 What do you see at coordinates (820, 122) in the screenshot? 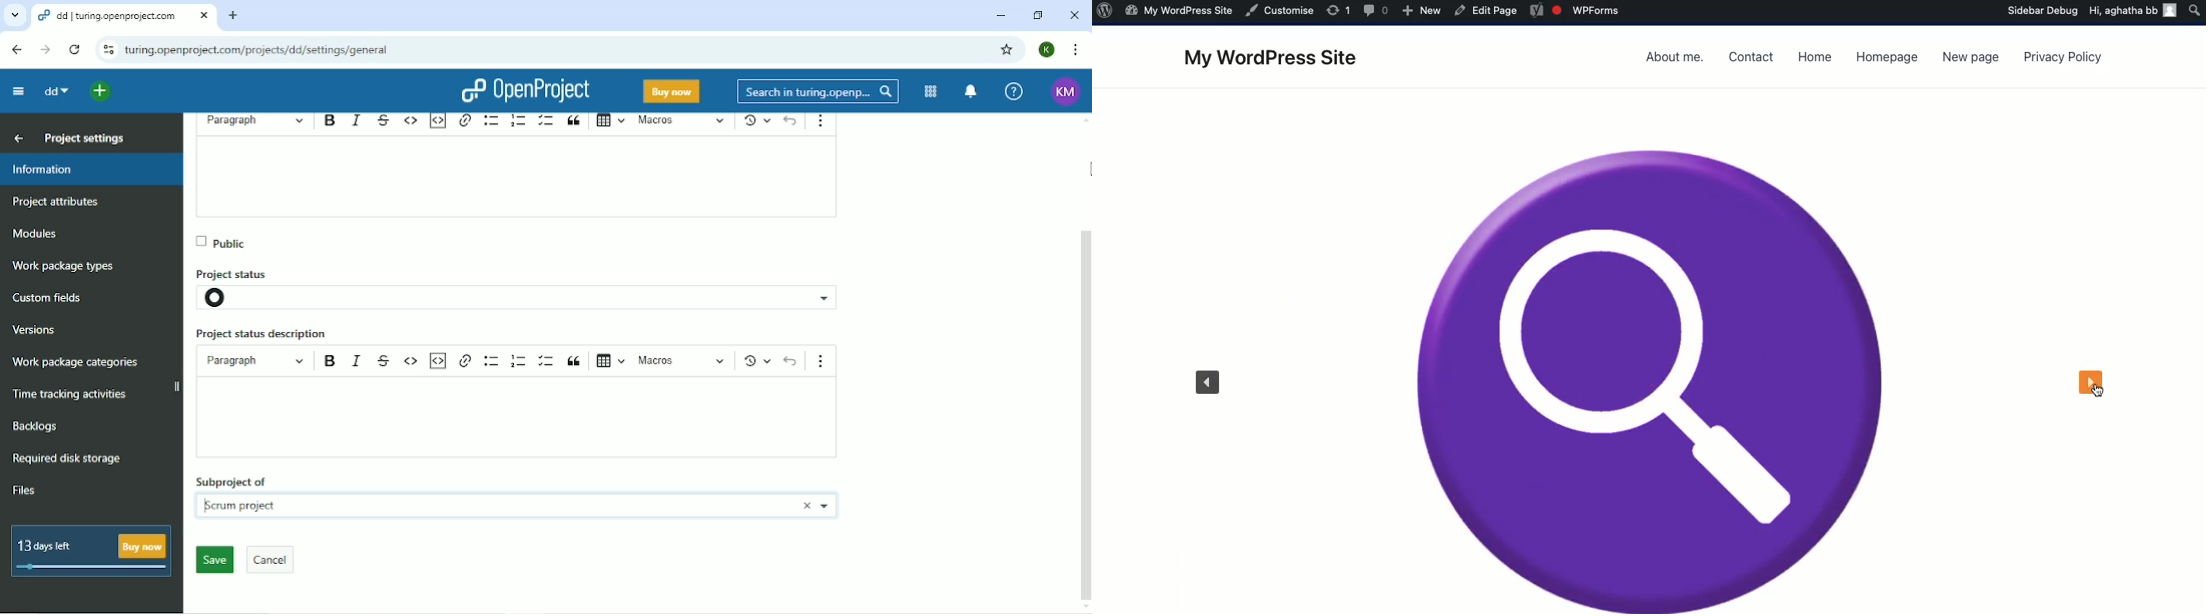
I see `Show more items` at bounding box center [820, 122].